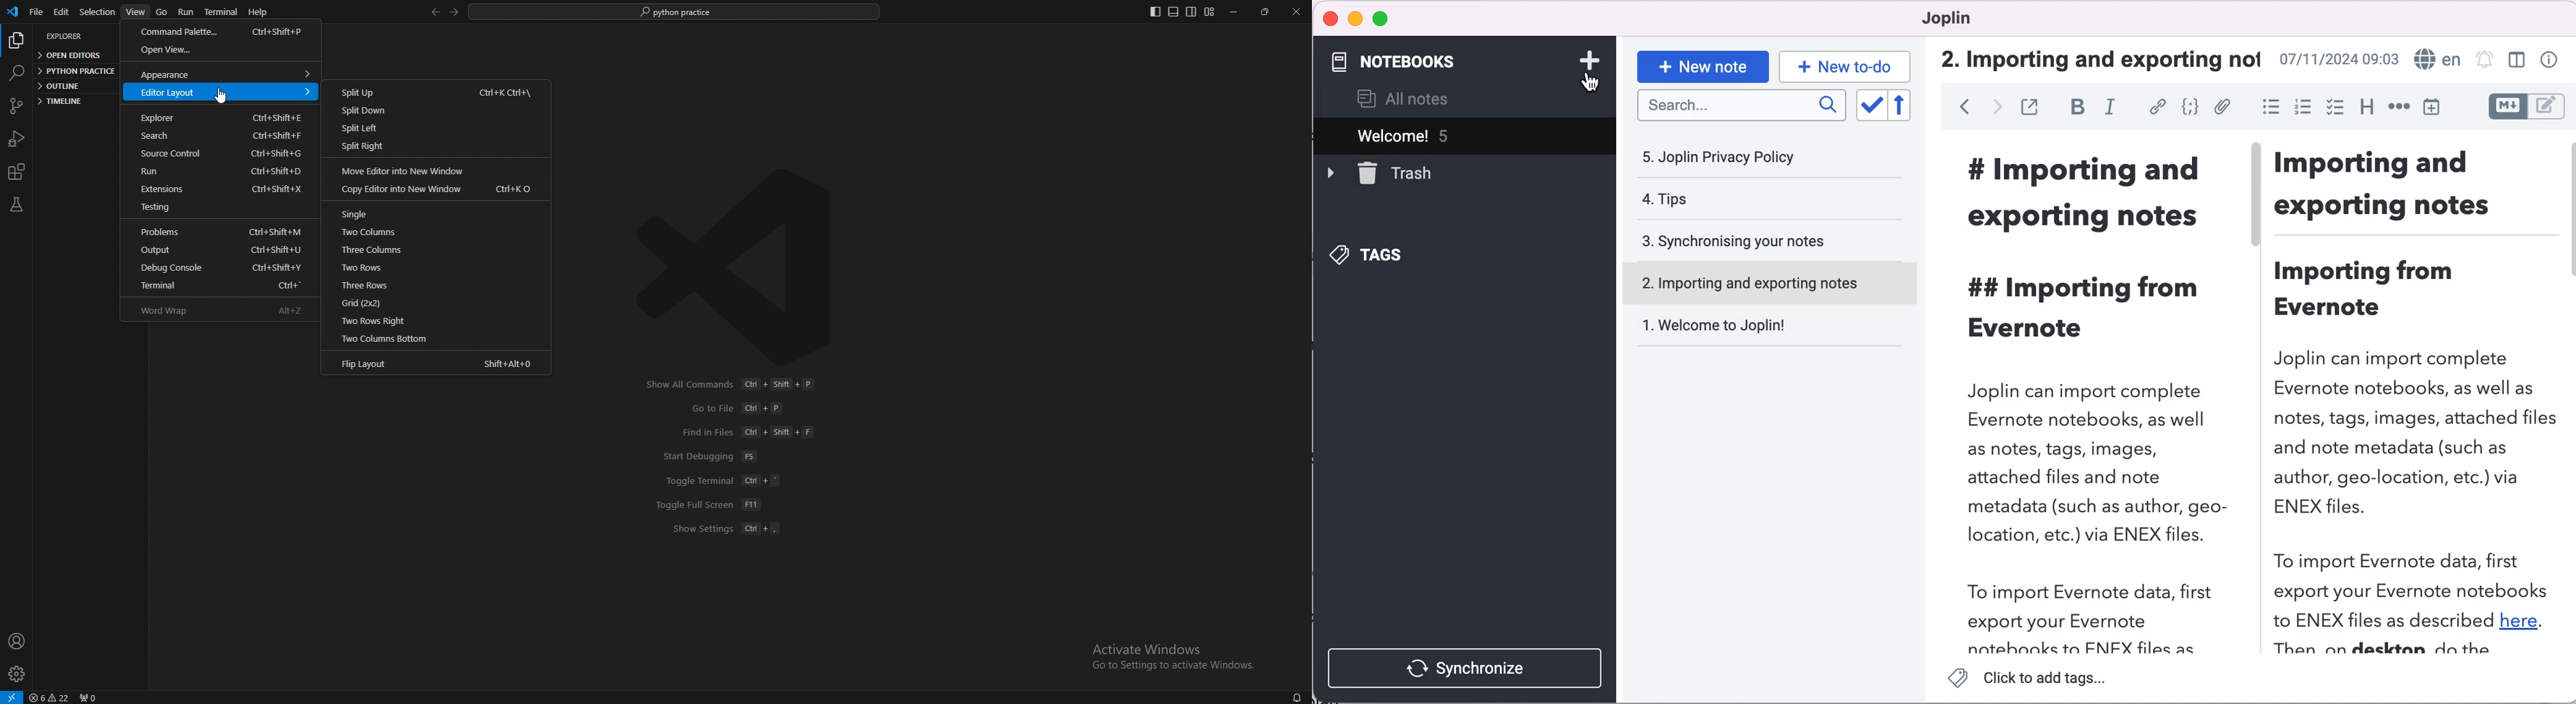 This screenshot has height=728, width=2576. Describe the element at coordinates (1403, 62) in the screenshot. I see `notebooks` at that location.